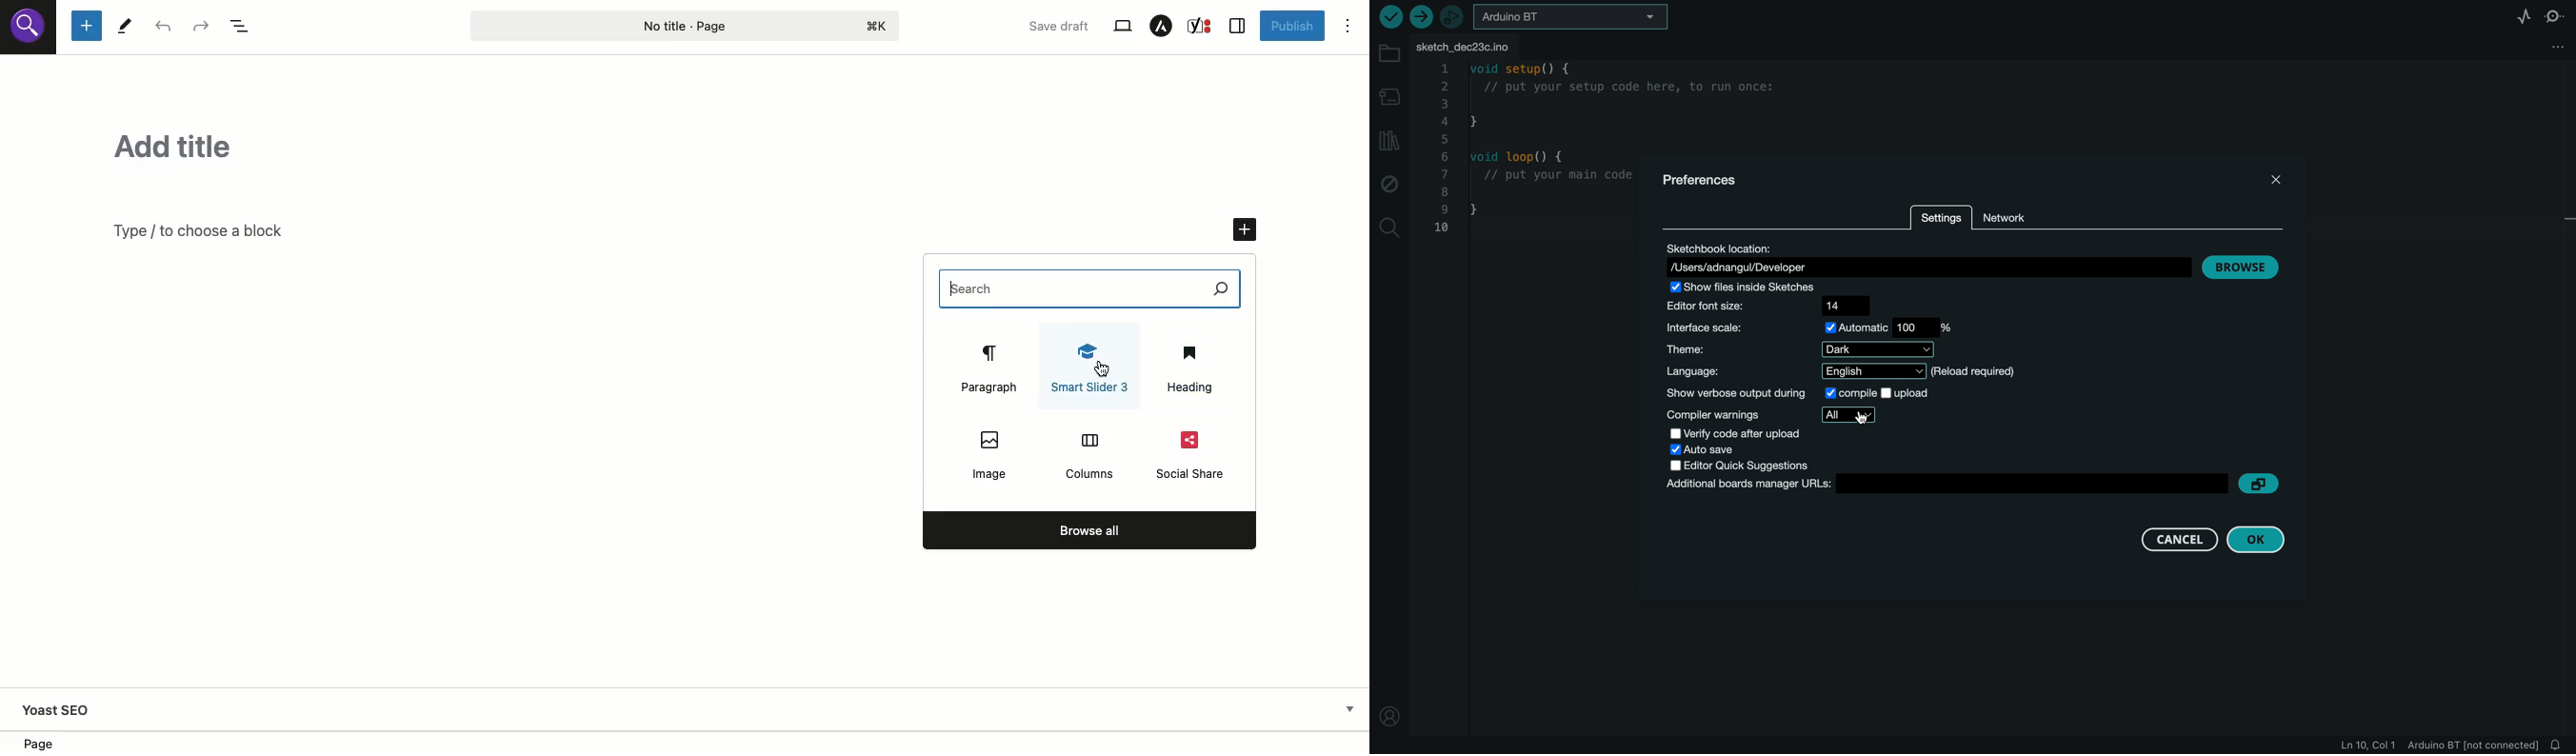 The width and height of the screenshot is (2576, 756). What do you see at coordinates (1104, 368) in the screenshot?
I see `Cursor` at bounding box center [1104, 368].